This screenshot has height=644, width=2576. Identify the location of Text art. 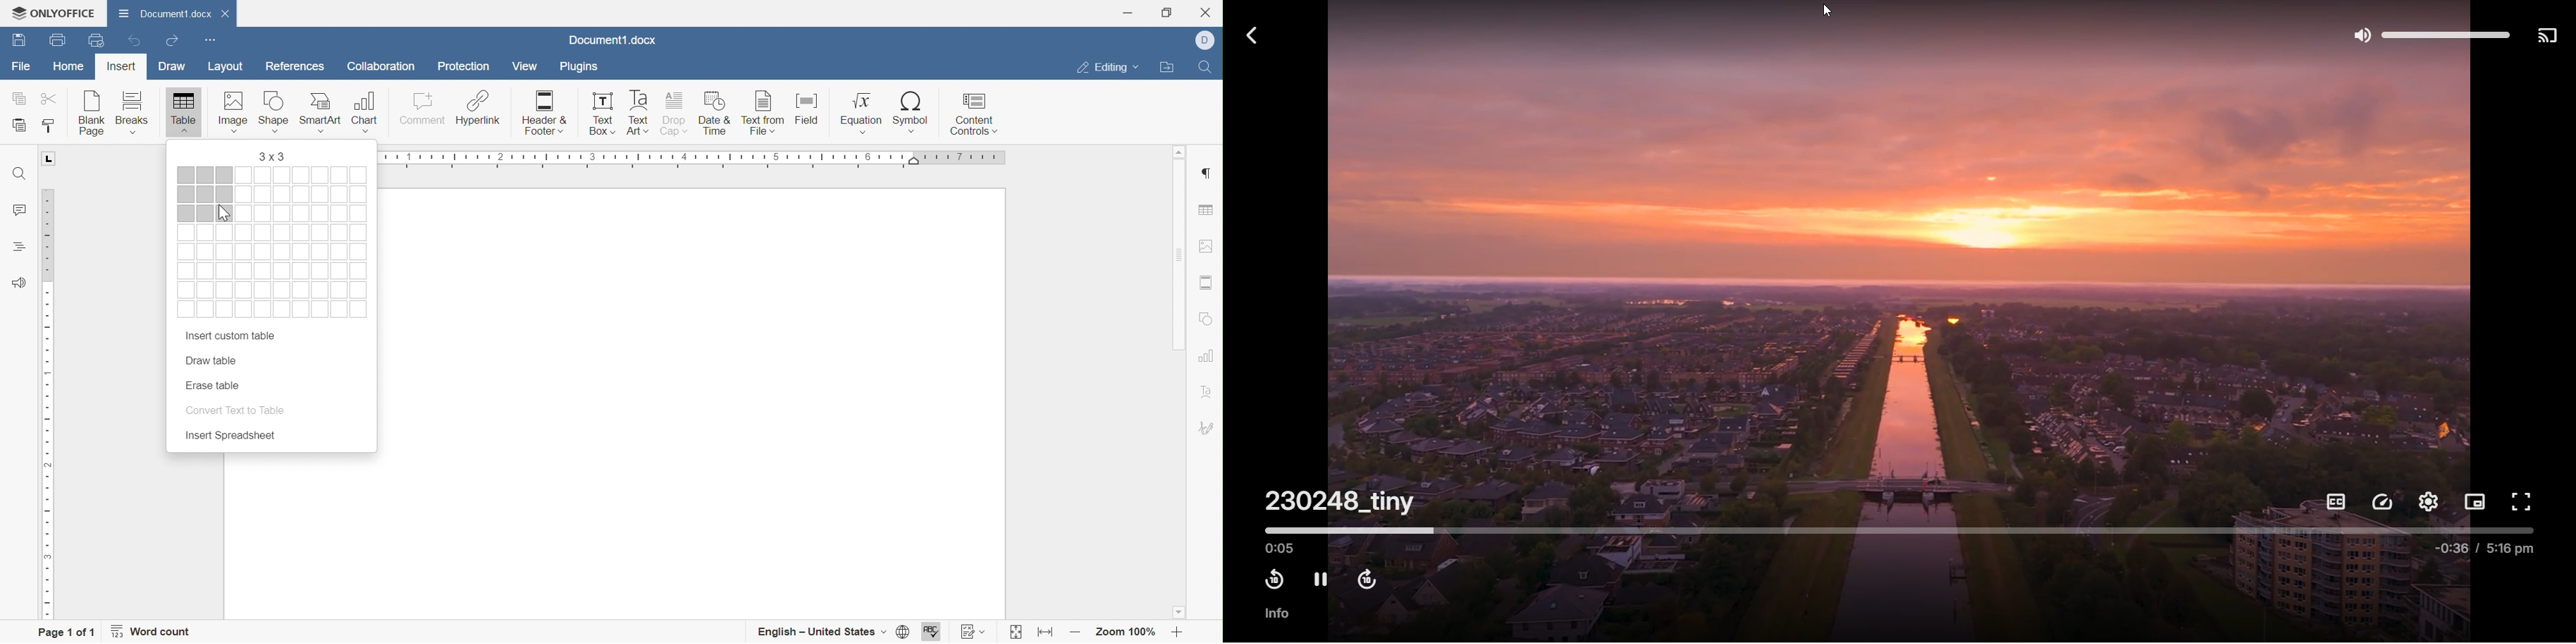
(641, 113).